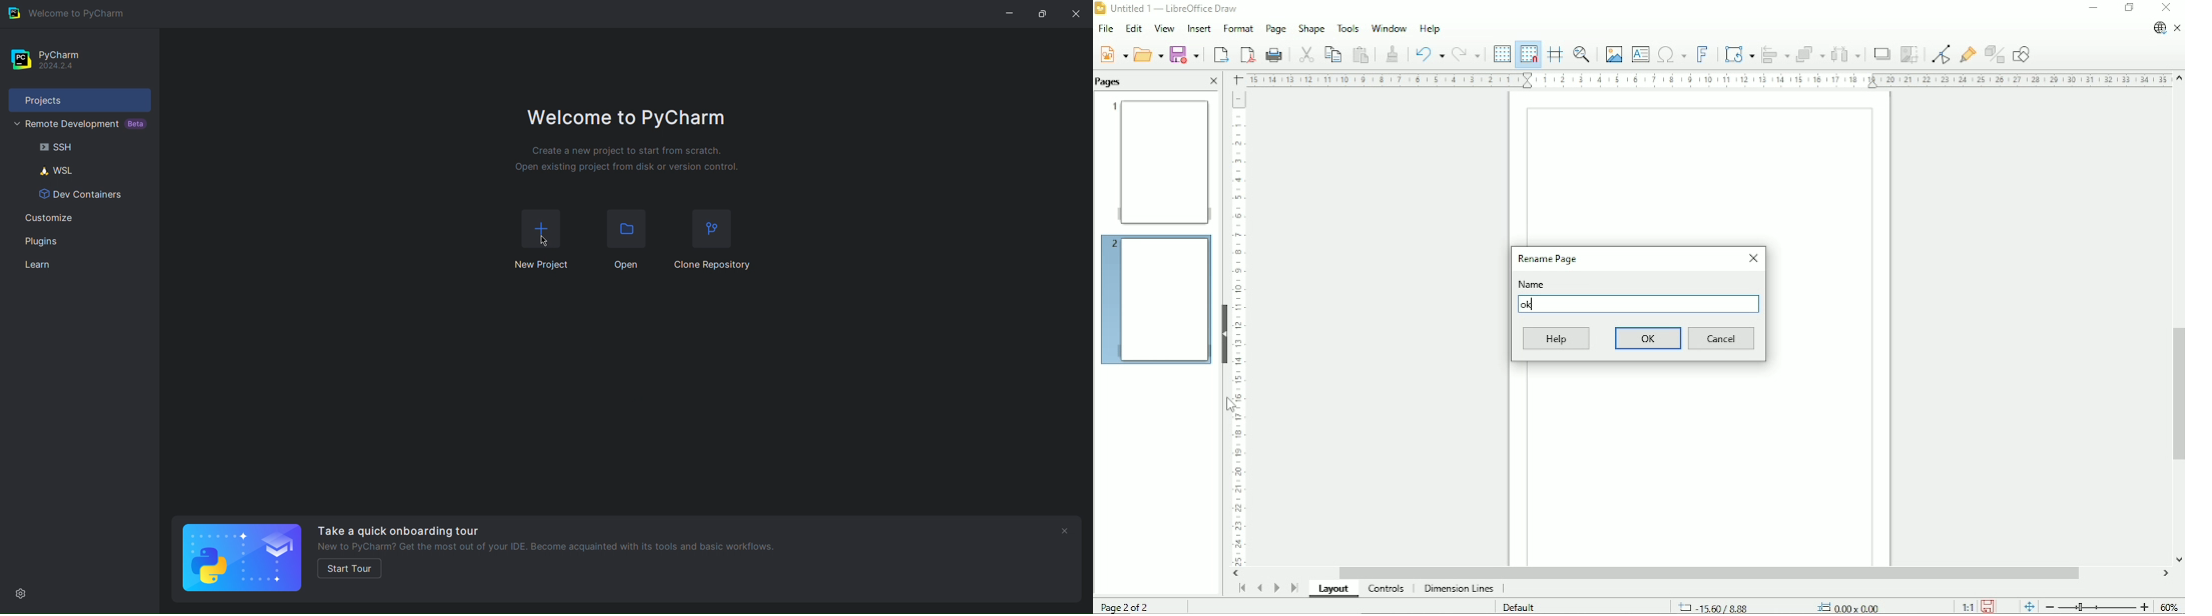 This screenshot has width=2212, height=616. What do you see at coordinates (79, 174) in the screenshot?
I see `WSL` at bounding box center [79, 174].